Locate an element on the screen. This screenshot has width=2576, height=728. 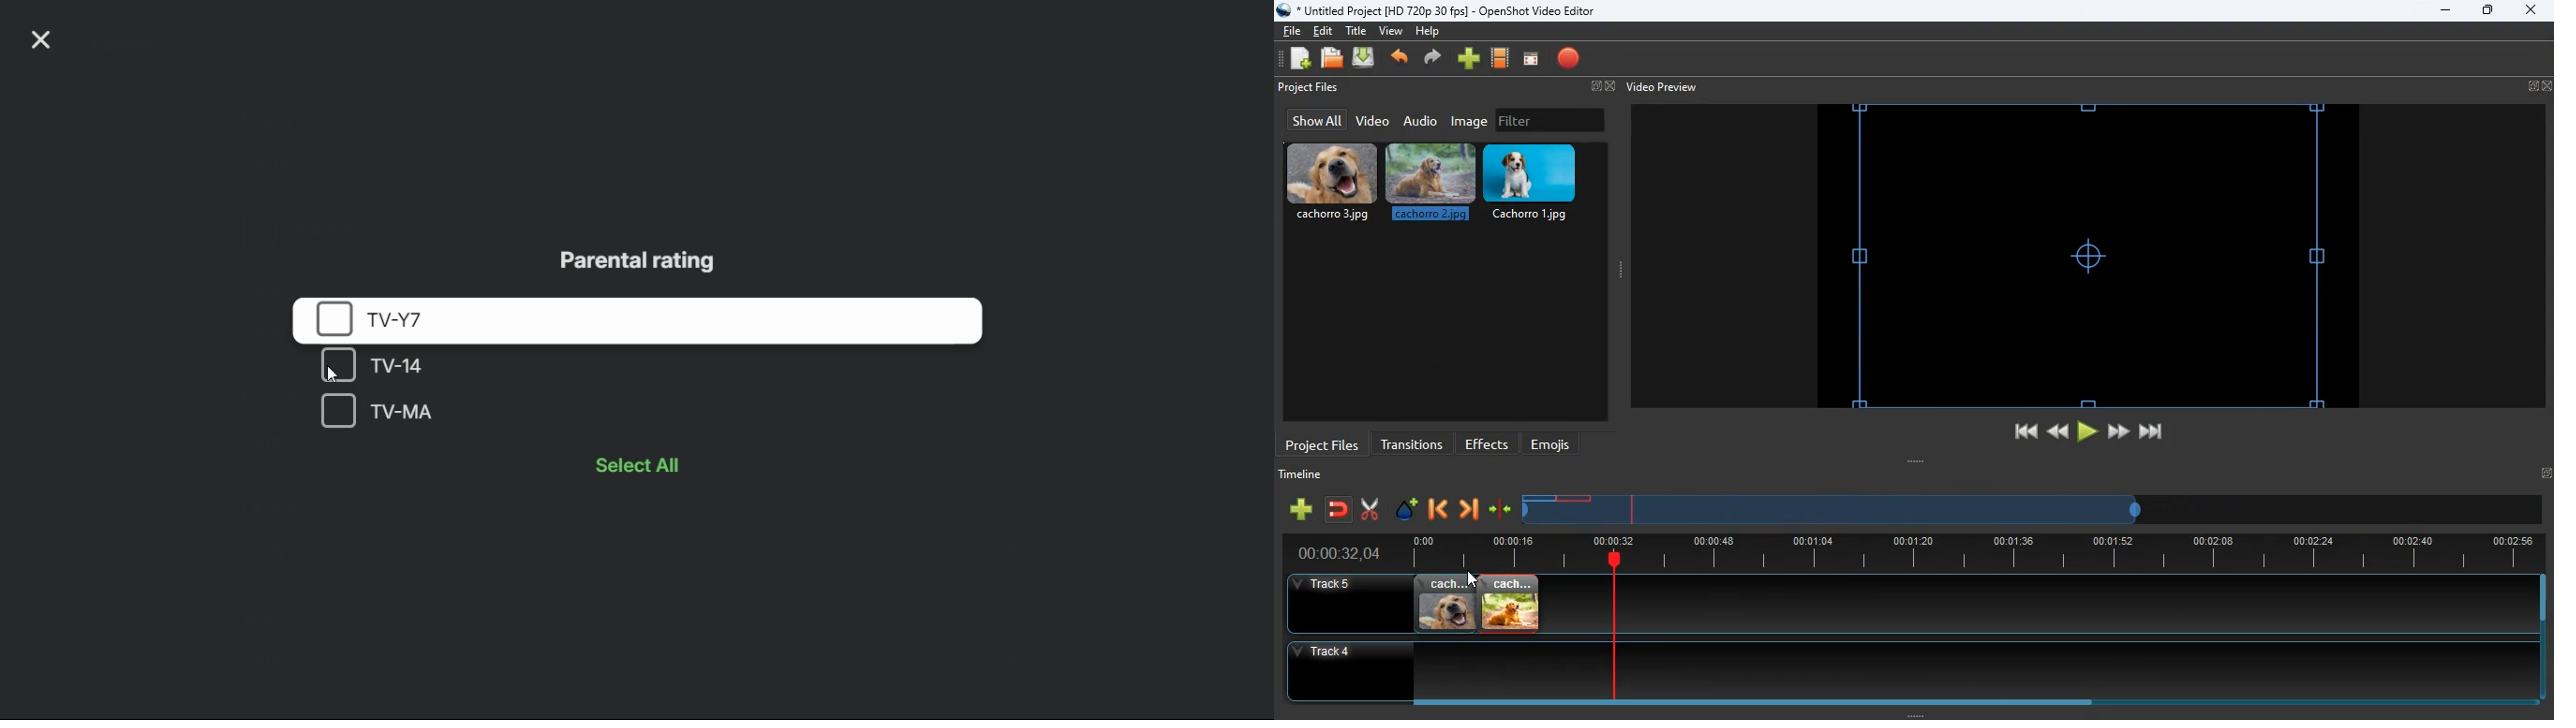
timeline is located at coordinates (1835, 517).